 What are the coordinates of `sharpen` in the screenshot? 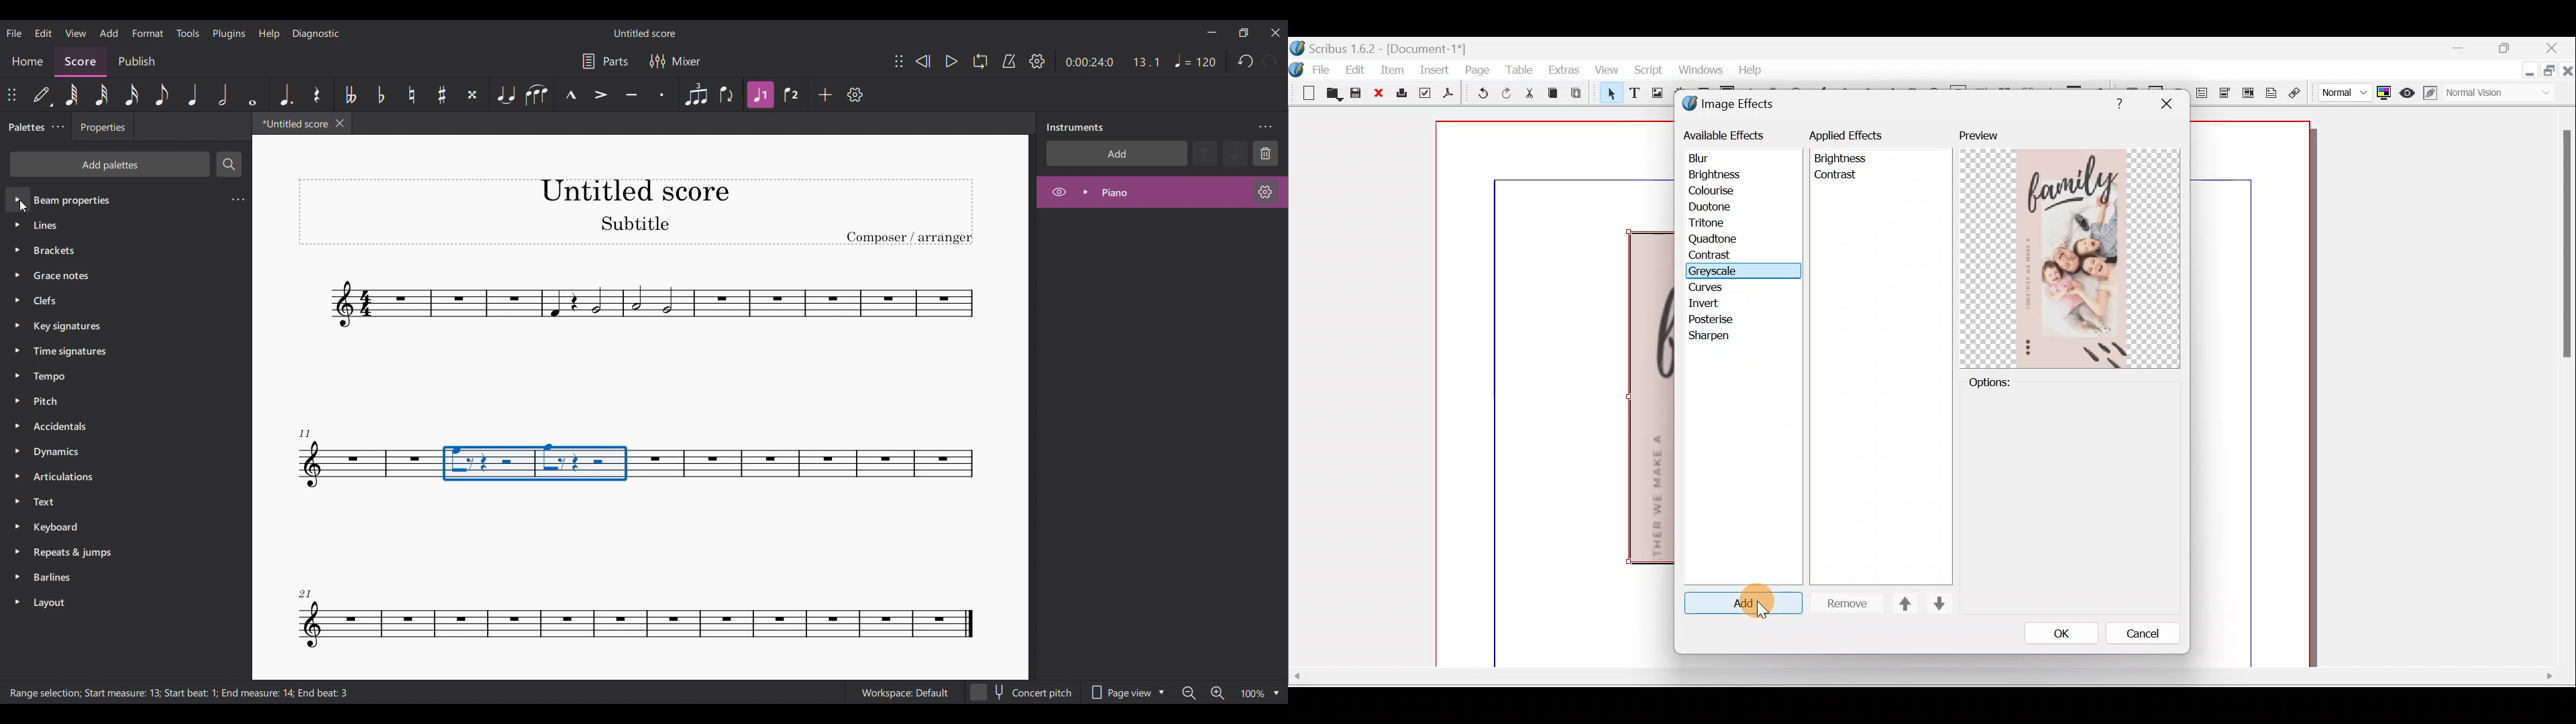 It's located at (1712, 337).